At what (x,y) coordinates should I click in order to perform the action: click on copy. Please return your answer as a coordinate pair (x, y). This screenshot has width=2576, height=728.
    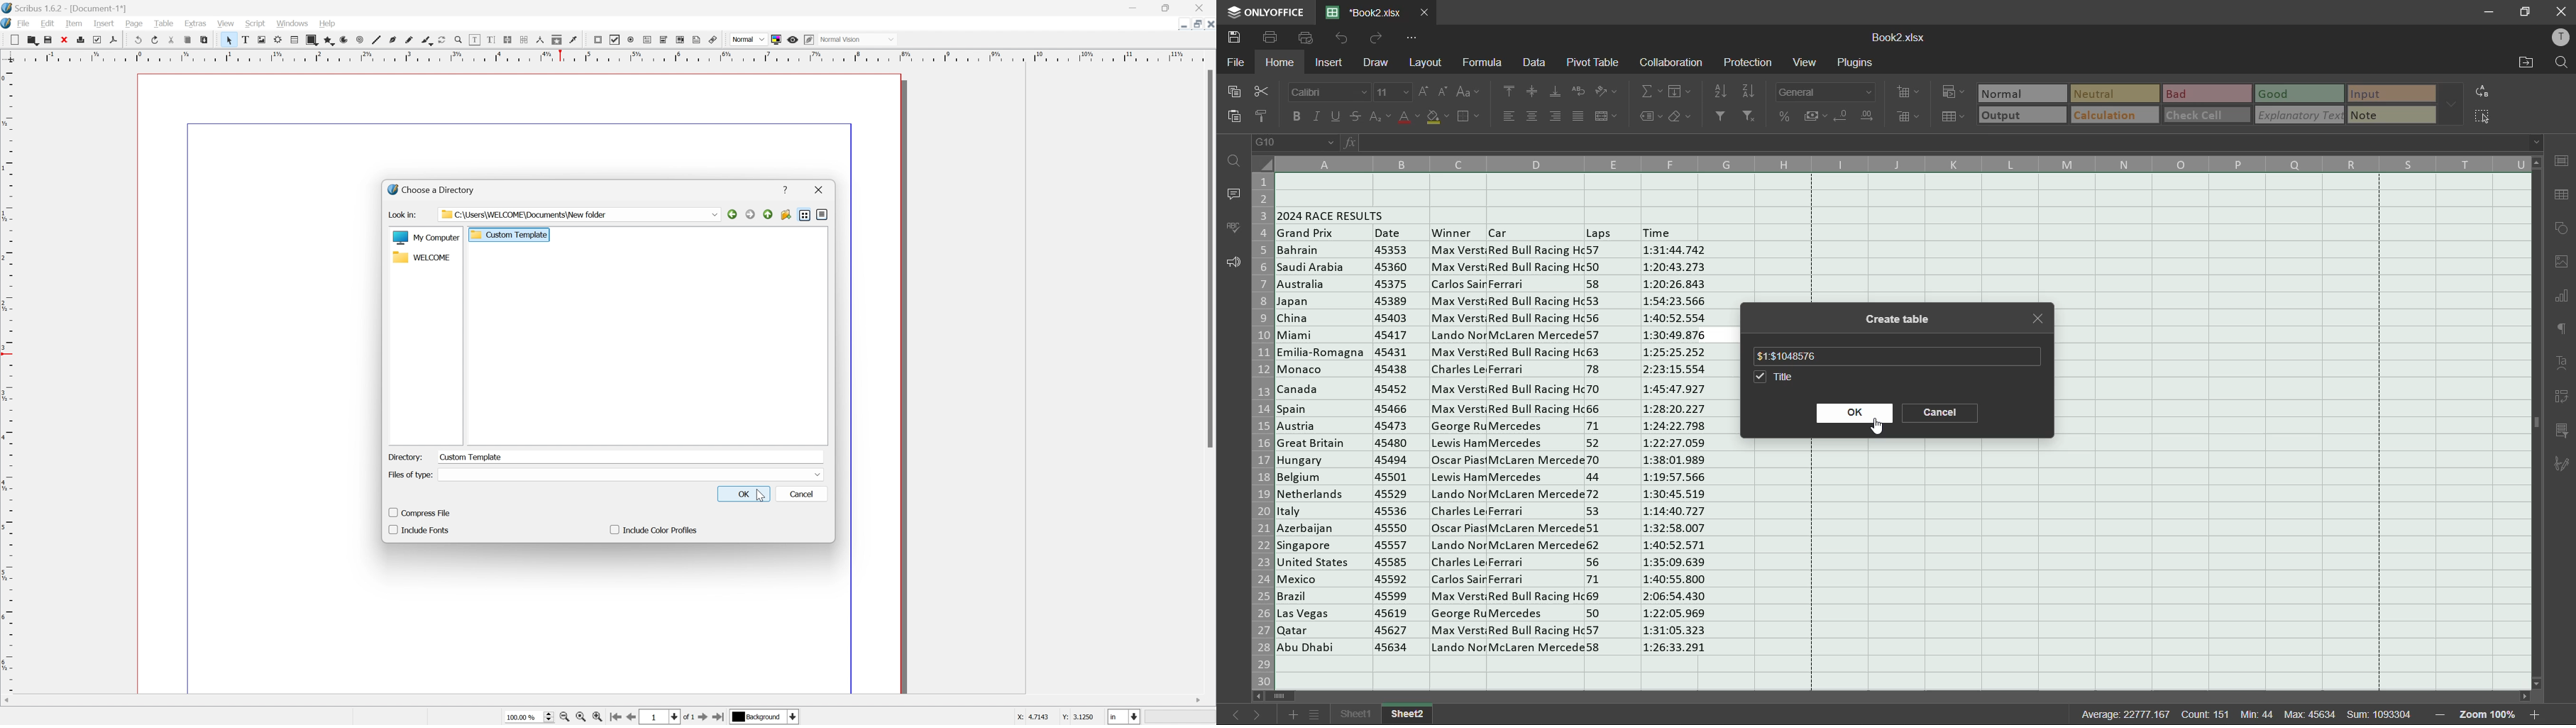
    Looking at the image, I should click on (31, 38).